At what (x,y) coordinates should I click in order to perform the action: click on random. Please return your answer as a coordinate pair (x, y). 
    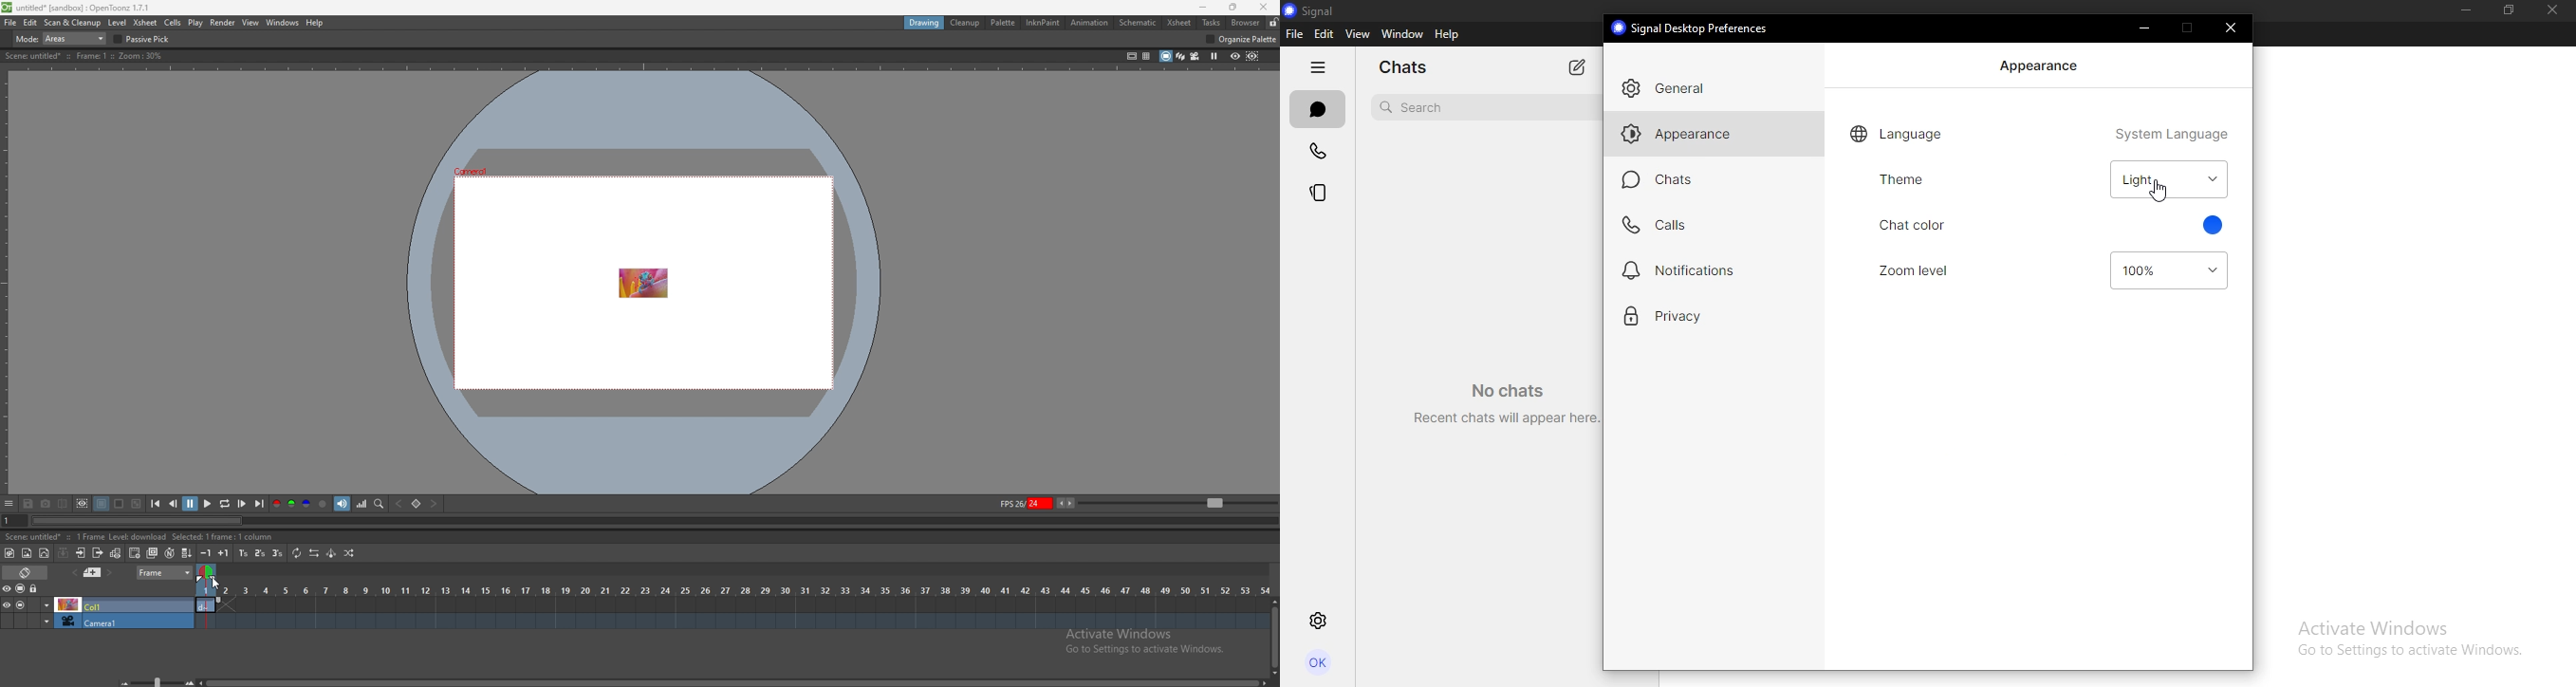
    Looking at the image, I should click on (349, 554).